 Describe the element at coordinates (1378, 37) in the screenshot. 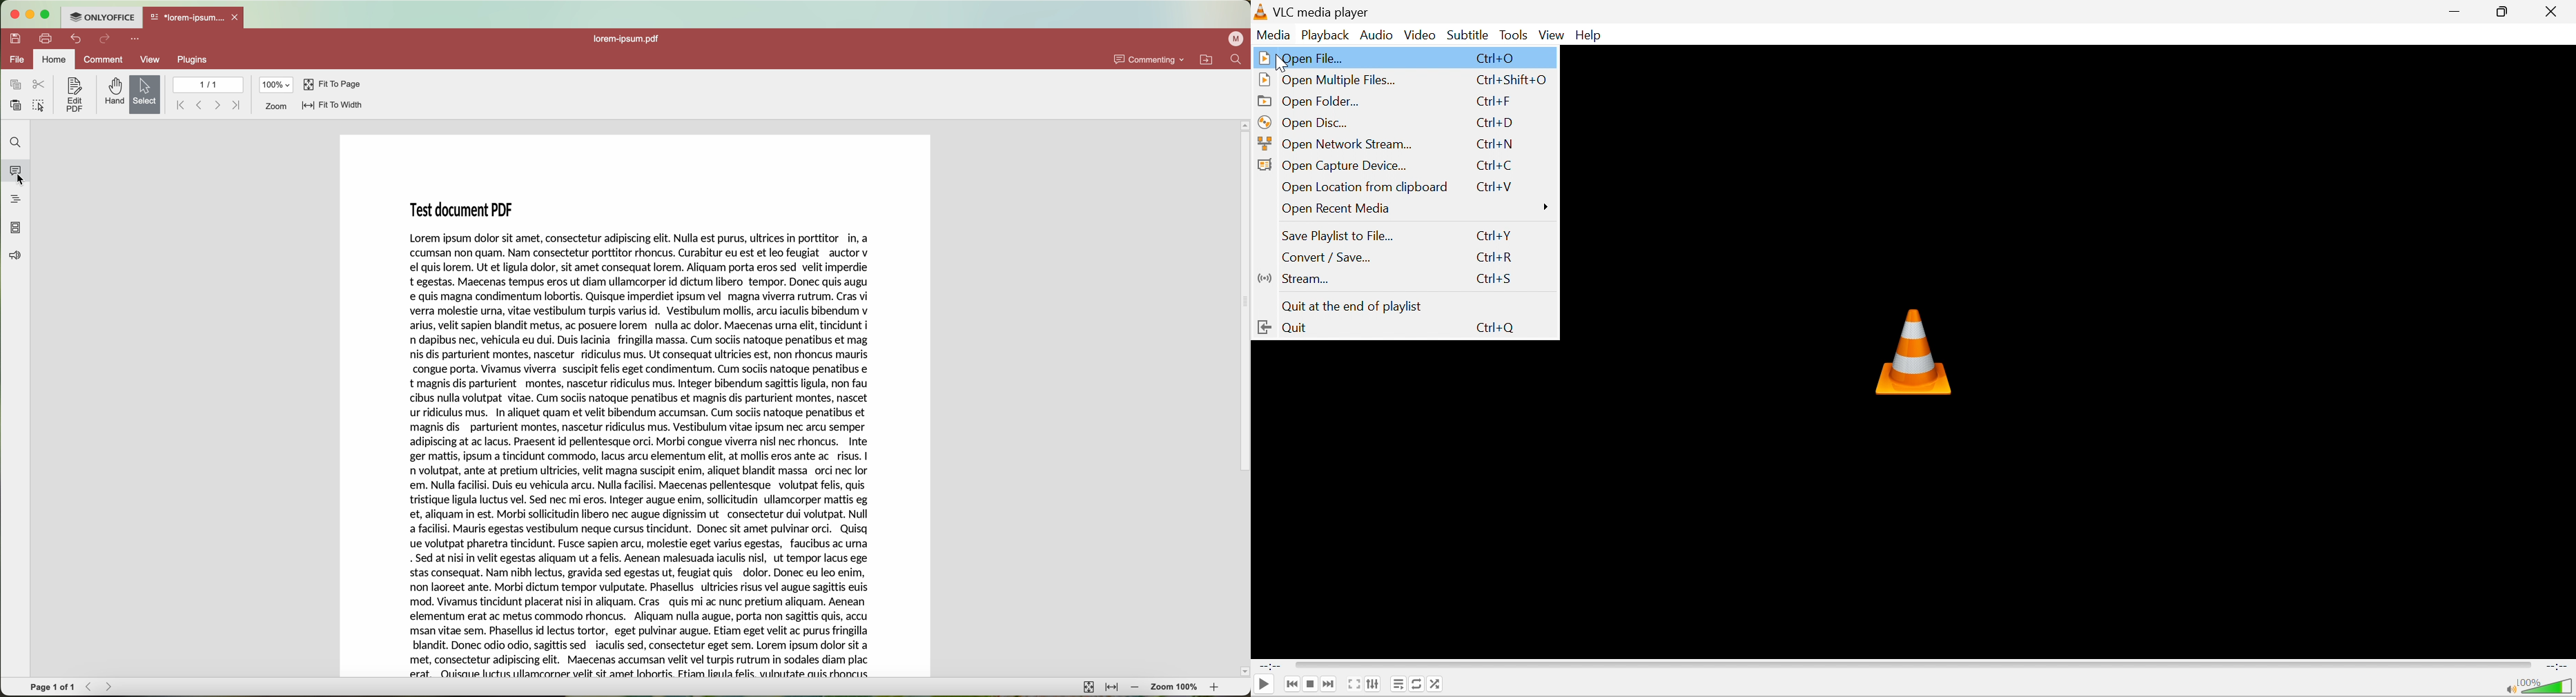

I see `Audio` at that location.